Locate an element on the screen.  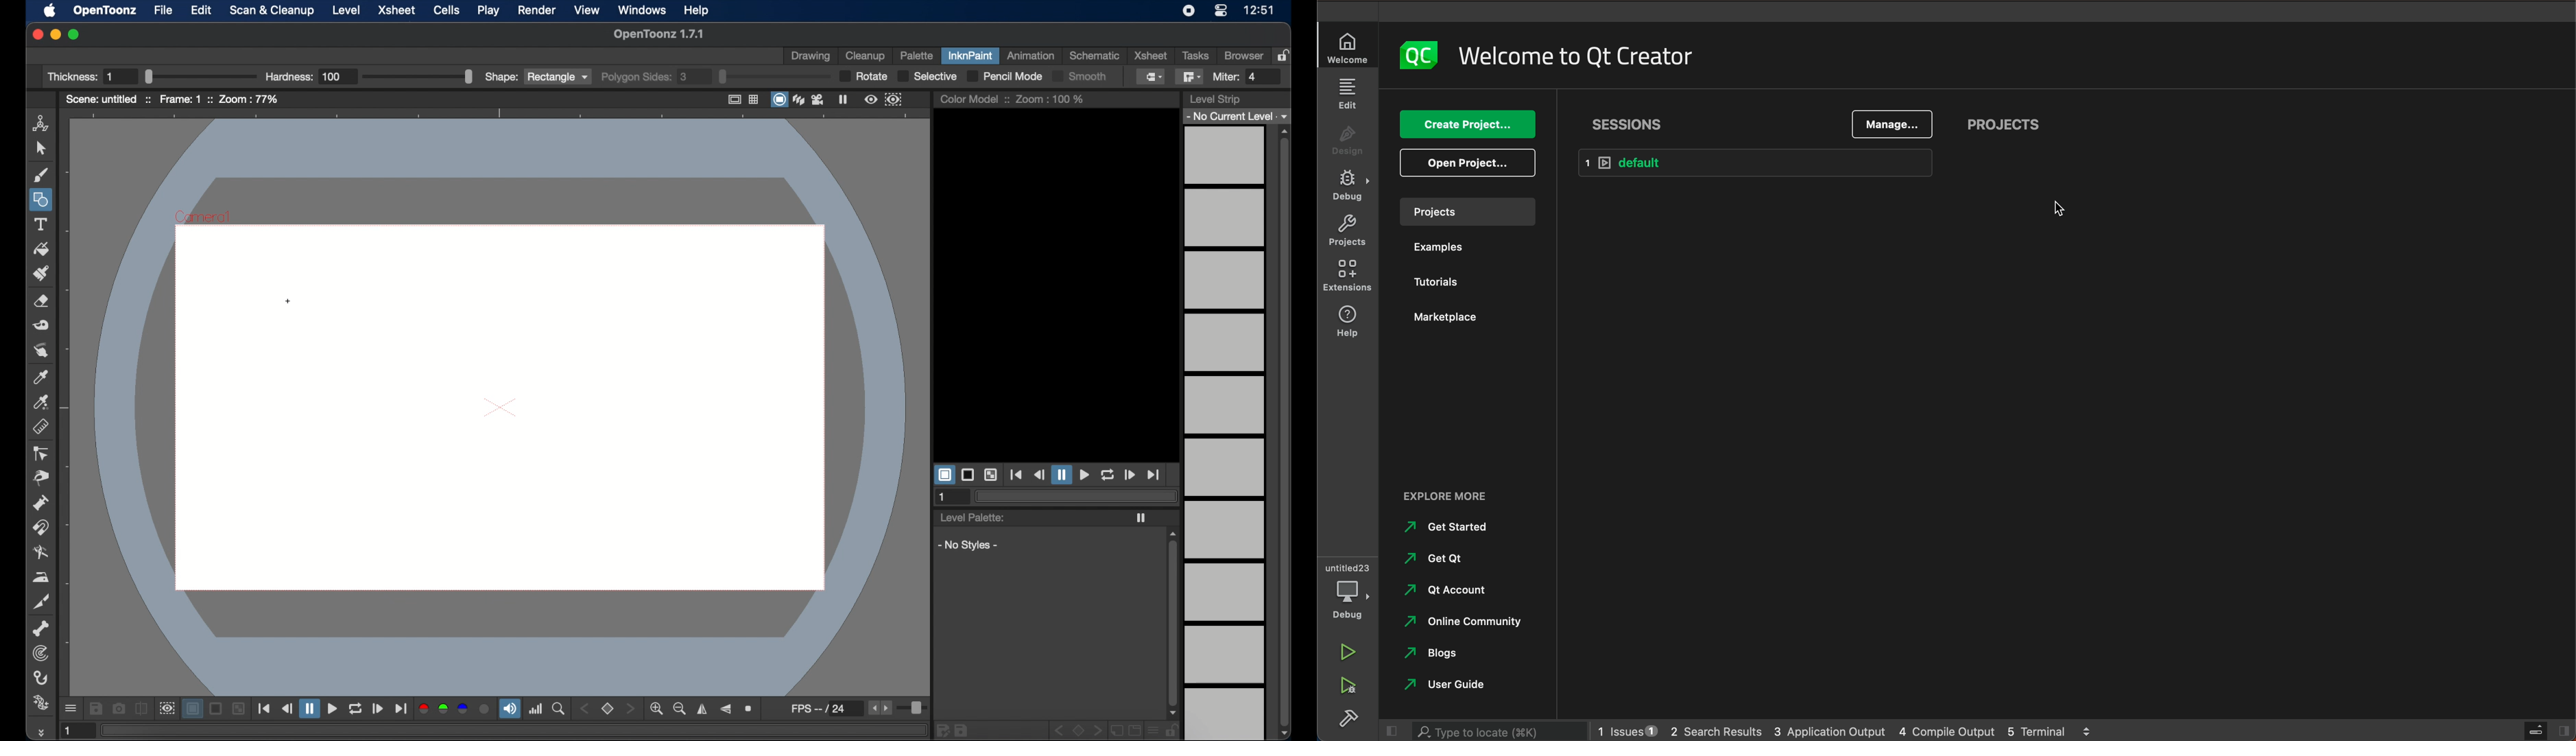
snapshot is located at coordinates (118, 707).